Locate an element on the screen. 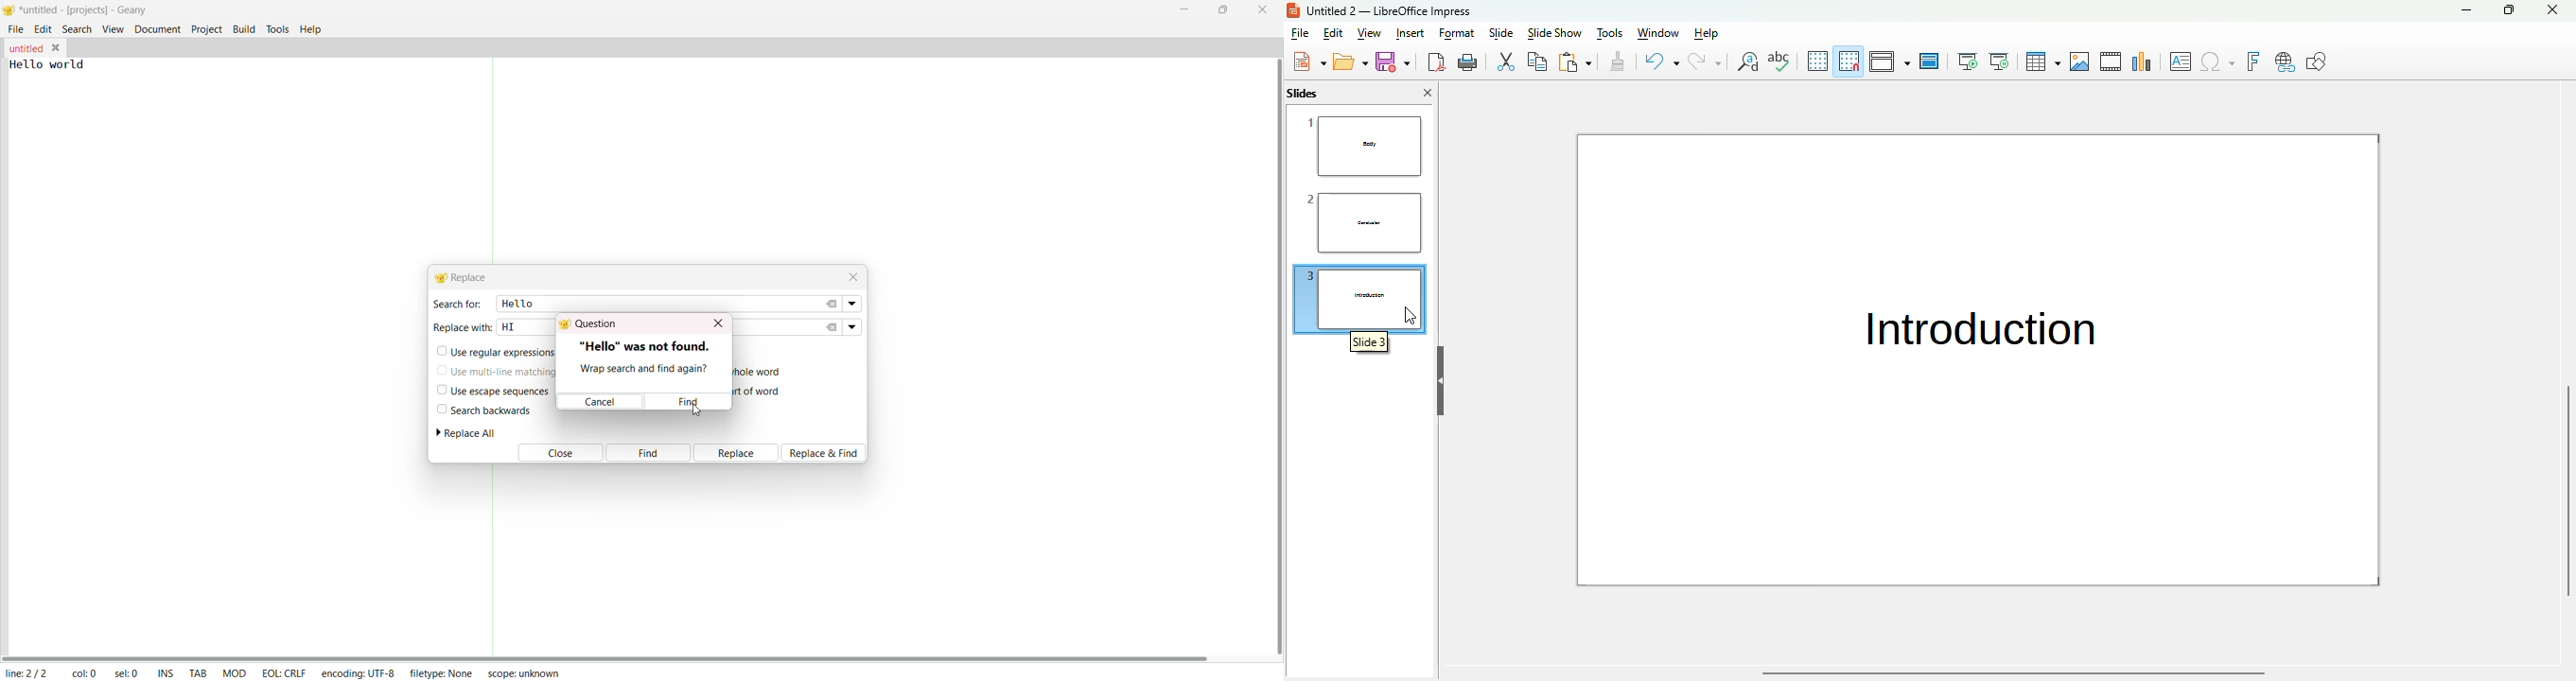 Image resolution: width=2576 pixels, height=700 pixels. copy is located at coordinates (1537, 61).